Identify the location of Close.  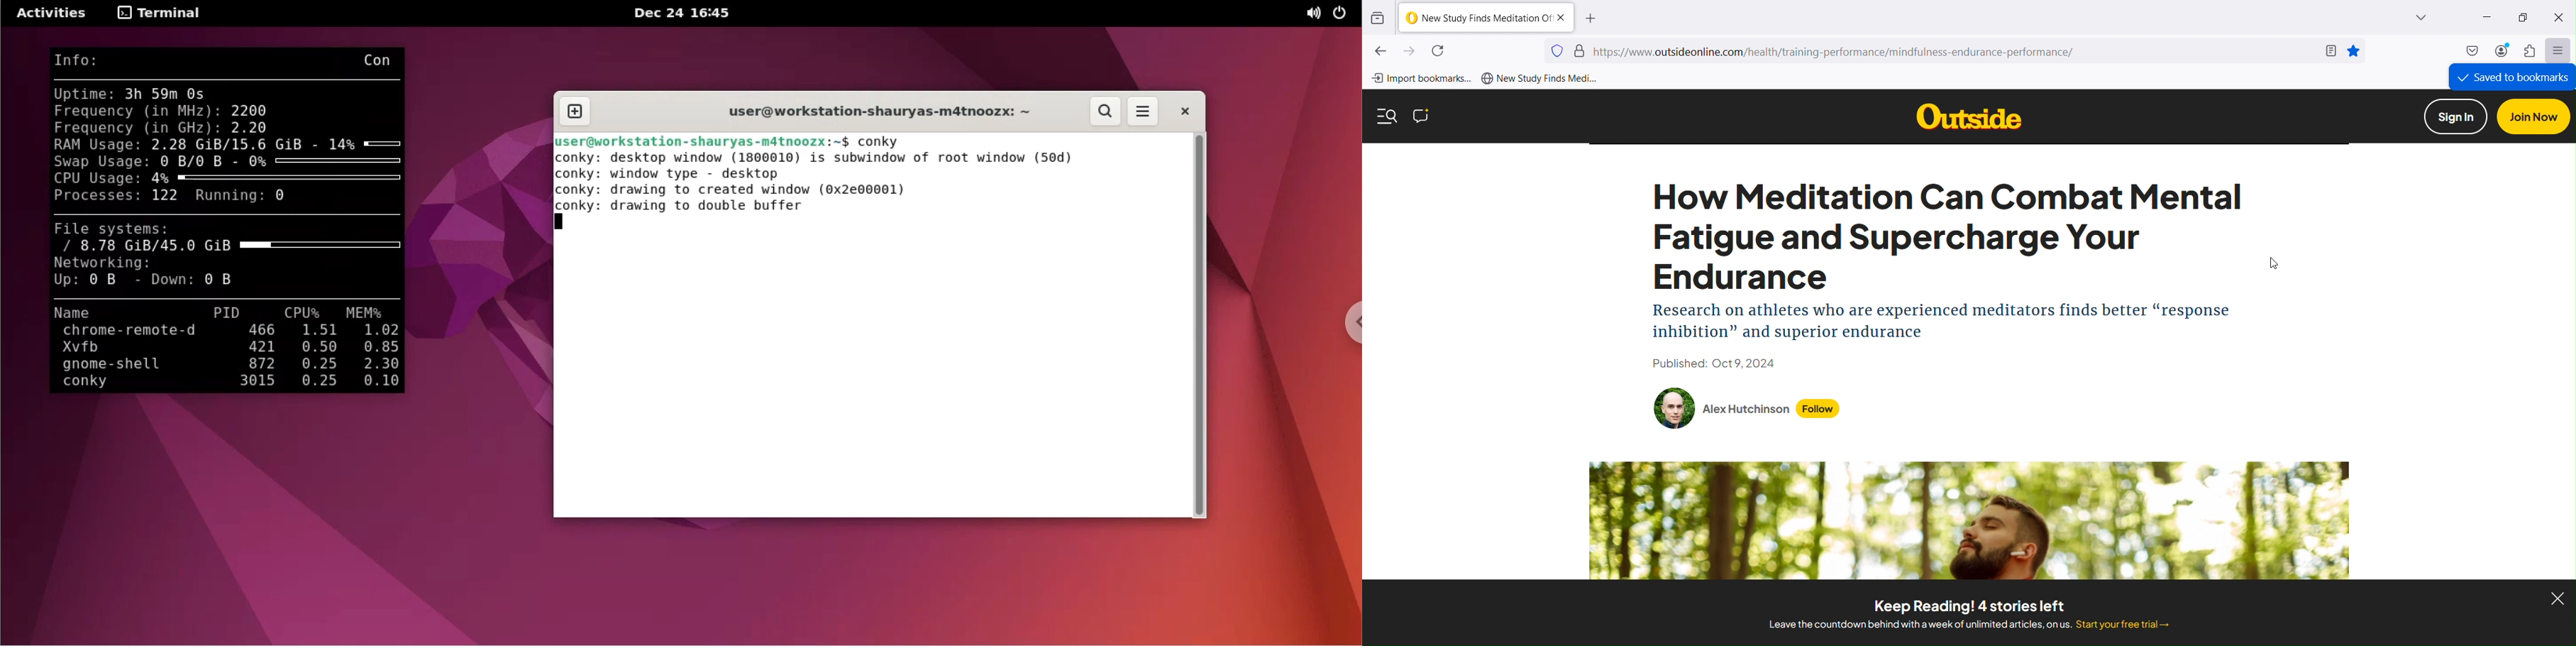
(2560, 19).